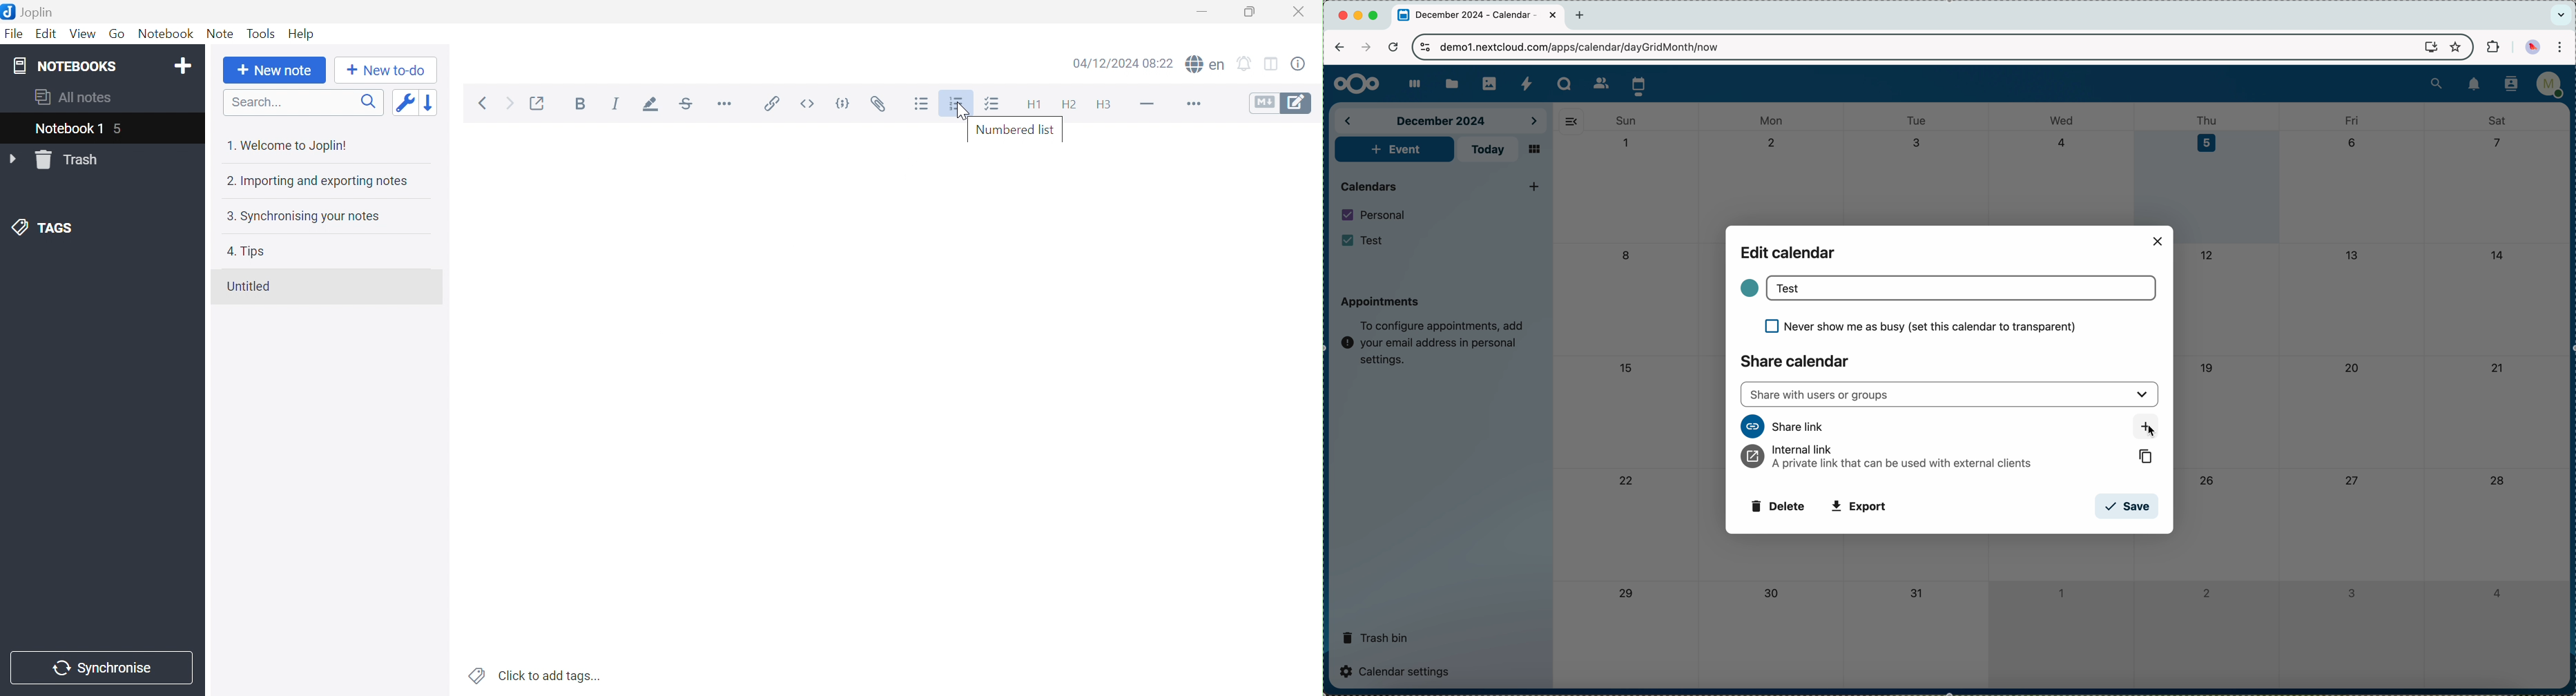 The image size is (2576, 700). What do you see at coordinates (1031, 104) in the screenshot?
I see `Heading 1` at bounding box center [1031, 104].